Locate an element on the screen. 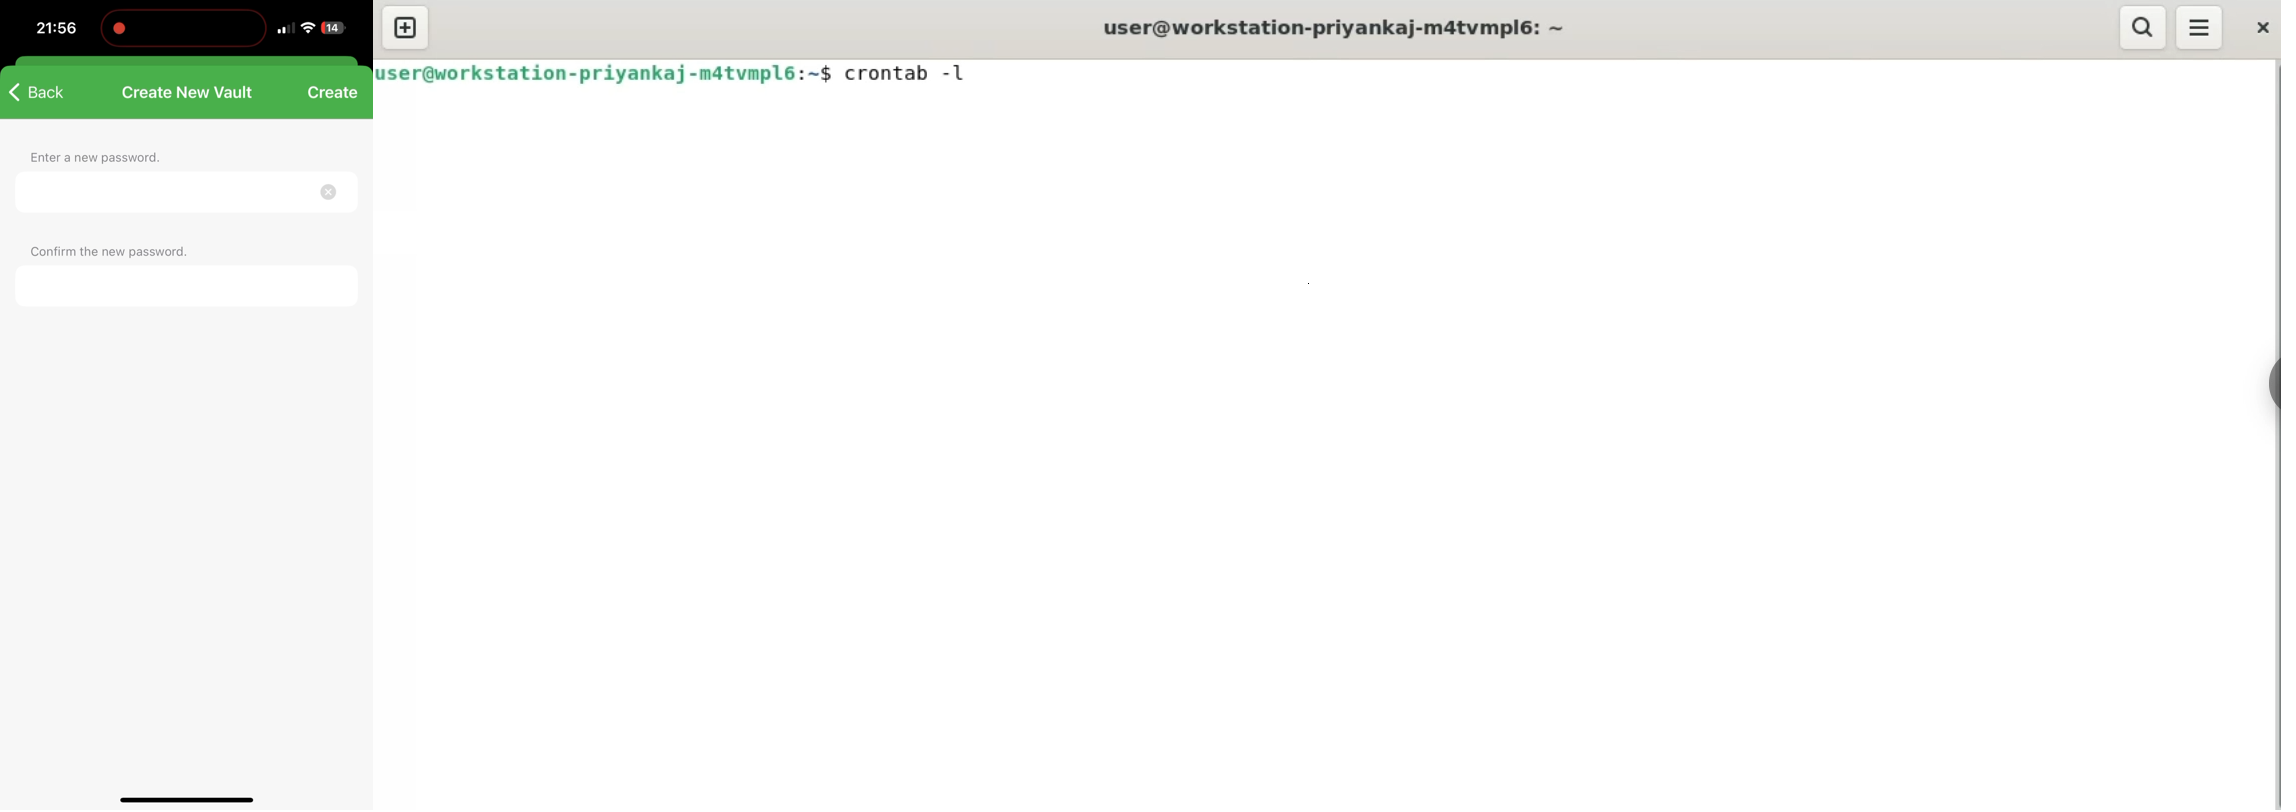 The image size is (2296, 812). new tab is located at coordinates (405, 27).